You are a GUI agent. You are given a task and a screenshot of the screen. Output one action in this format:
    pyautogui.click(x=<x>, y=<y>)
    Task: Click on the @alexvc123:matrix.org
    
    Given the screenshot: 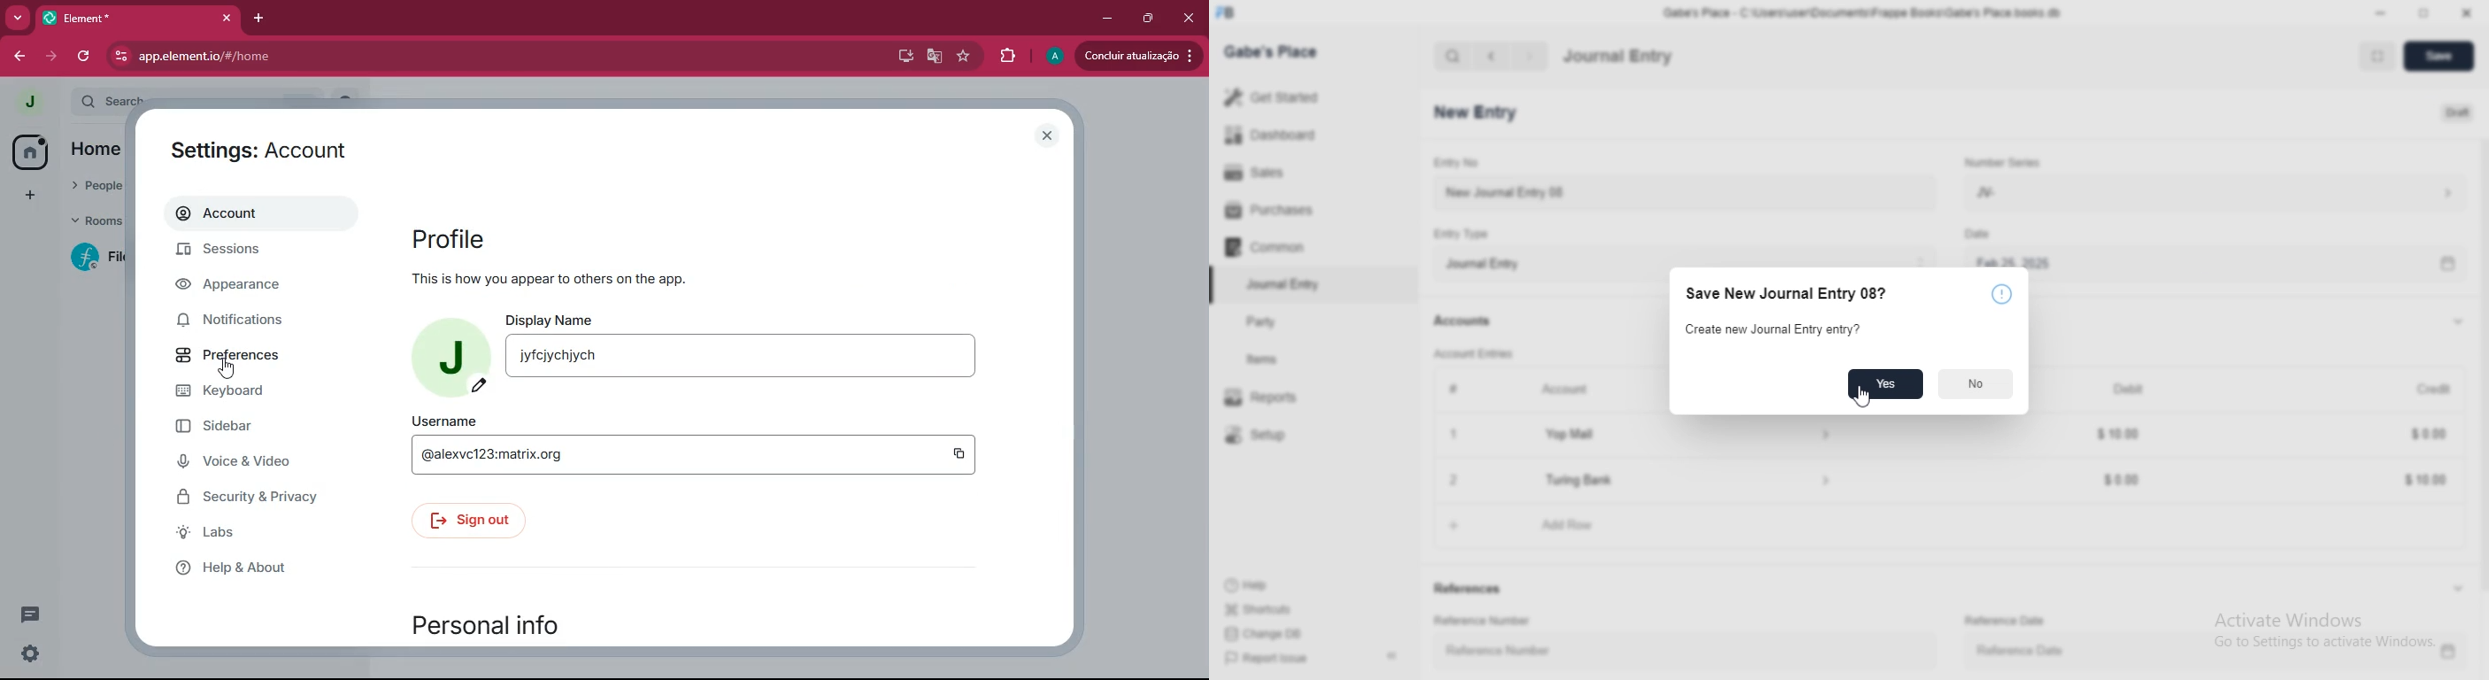 What is the action you would take?
    pyautogui.click(x=646, y=454)
    